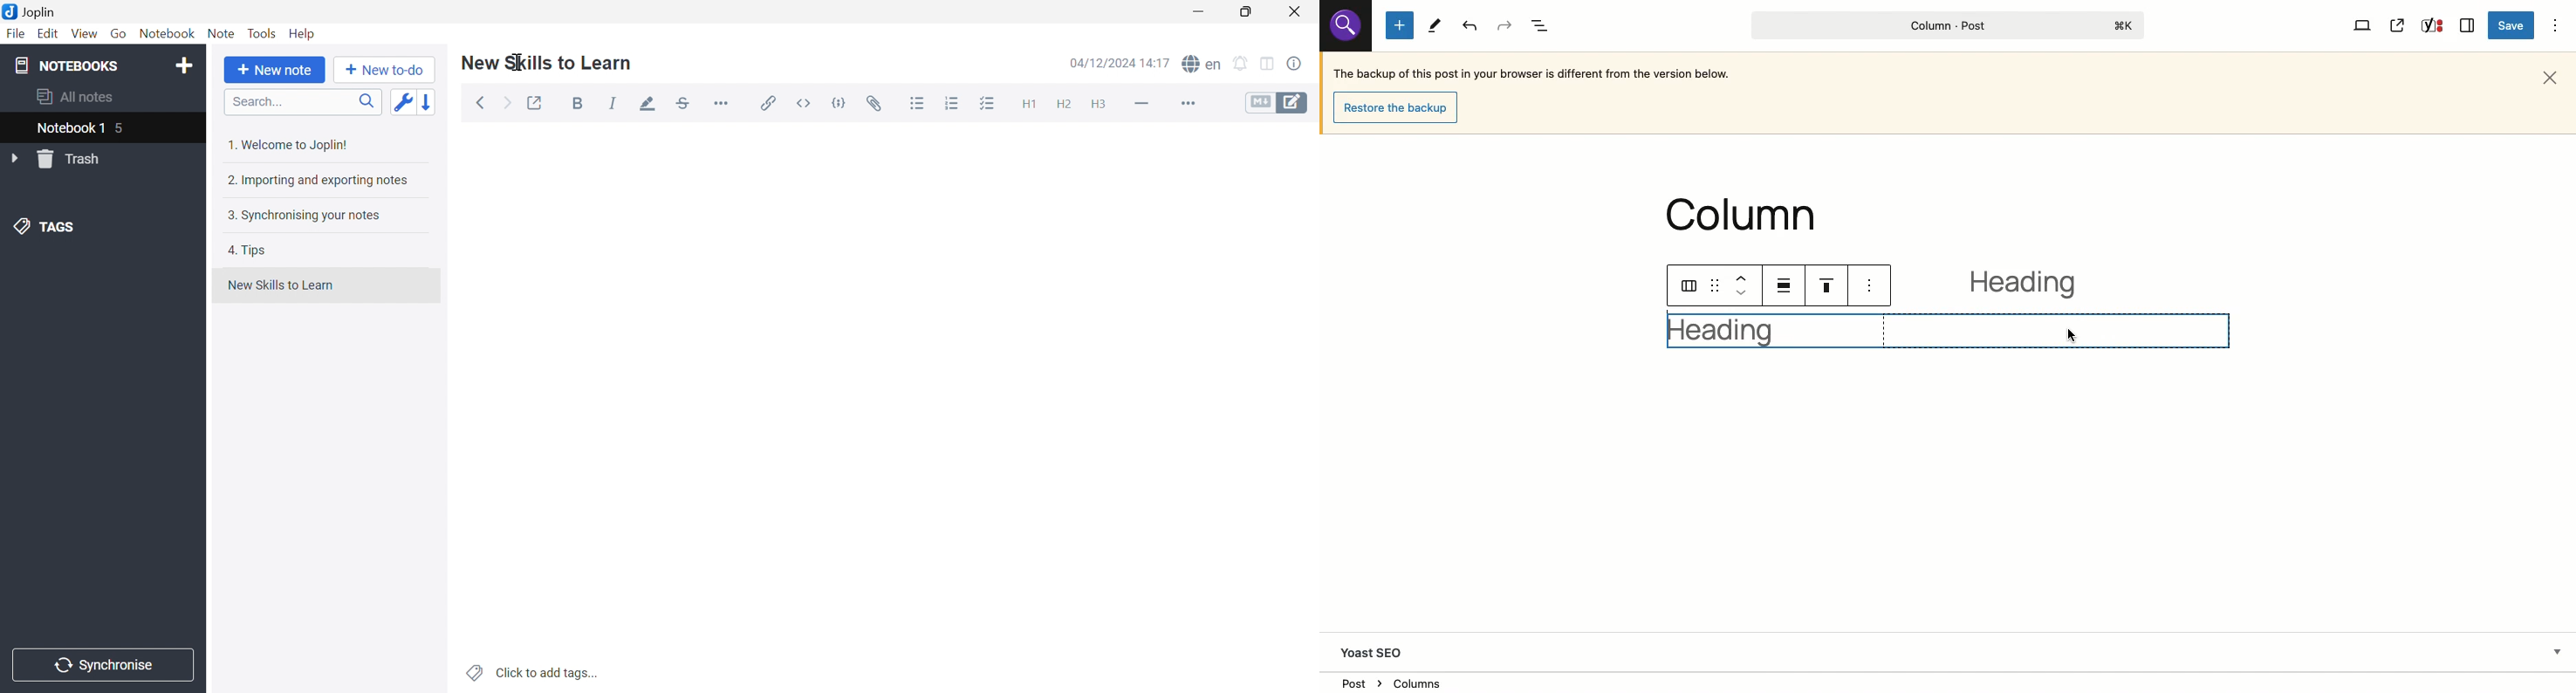  Describe the element at coordinates (842, 105) in the screenshot. I see `Code Block` at that location.